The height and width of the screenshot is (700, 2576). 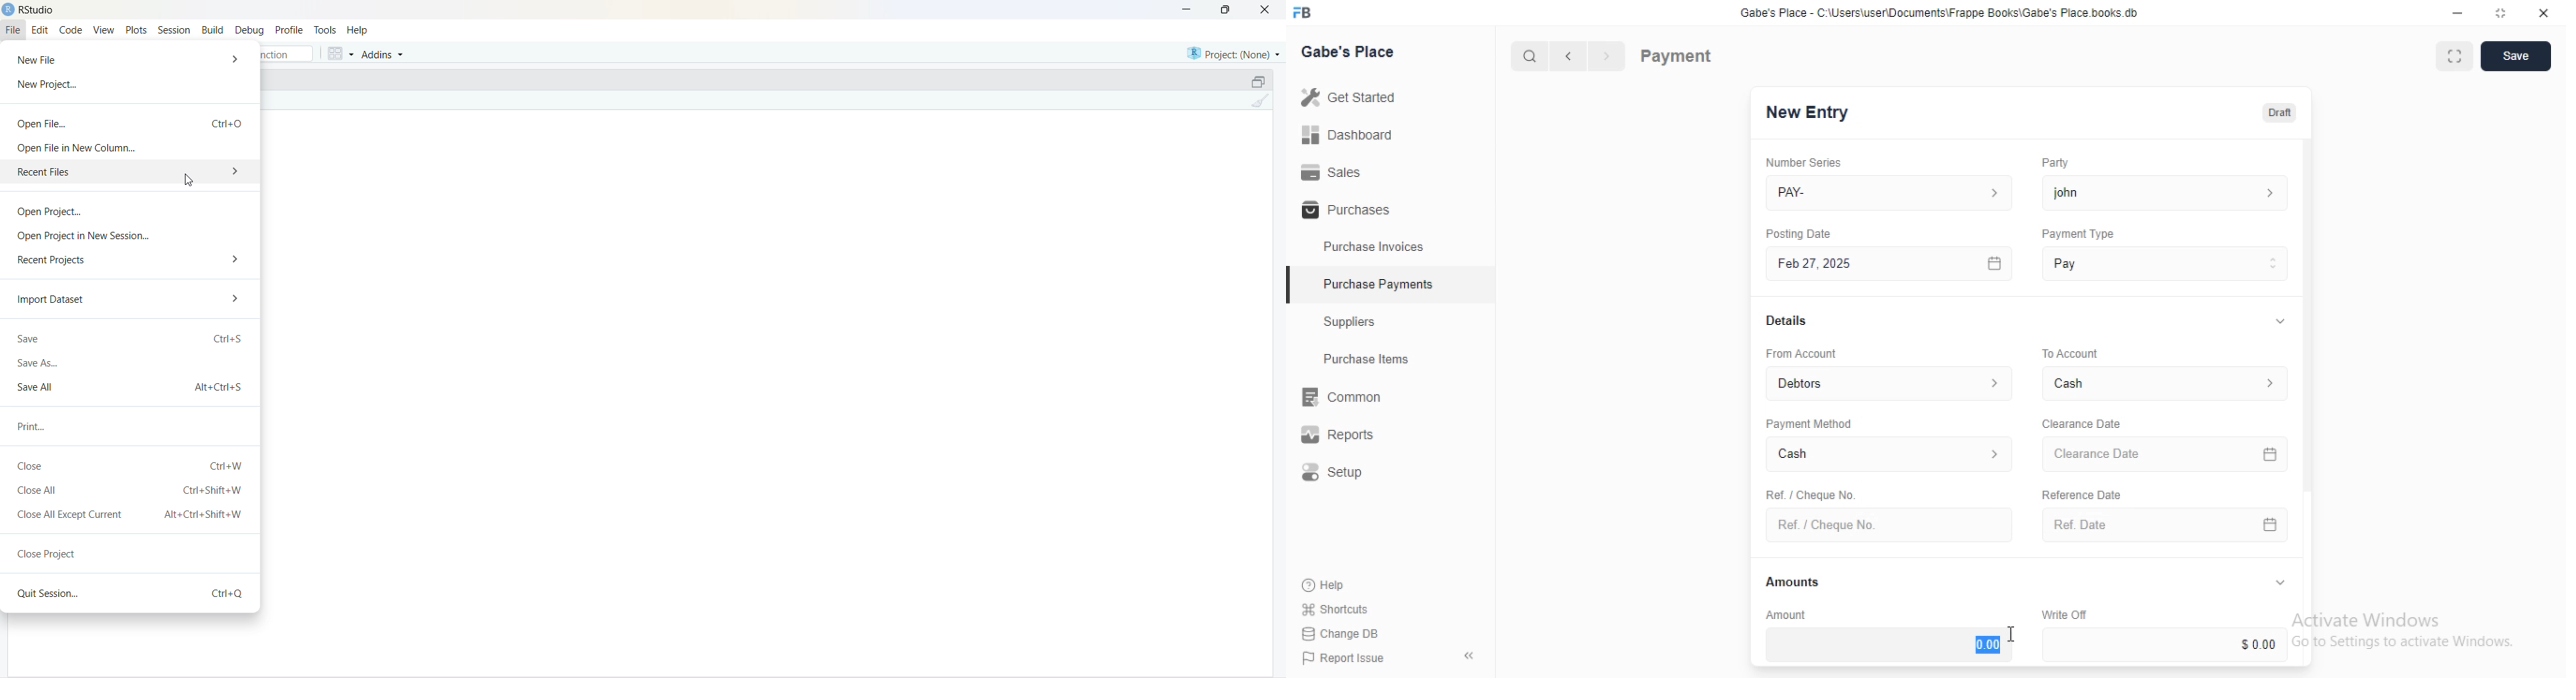 What do you see at coordinates (1356, 324) in the screenshot?
I see `Suppliers` at bounding box center [1356, 324].